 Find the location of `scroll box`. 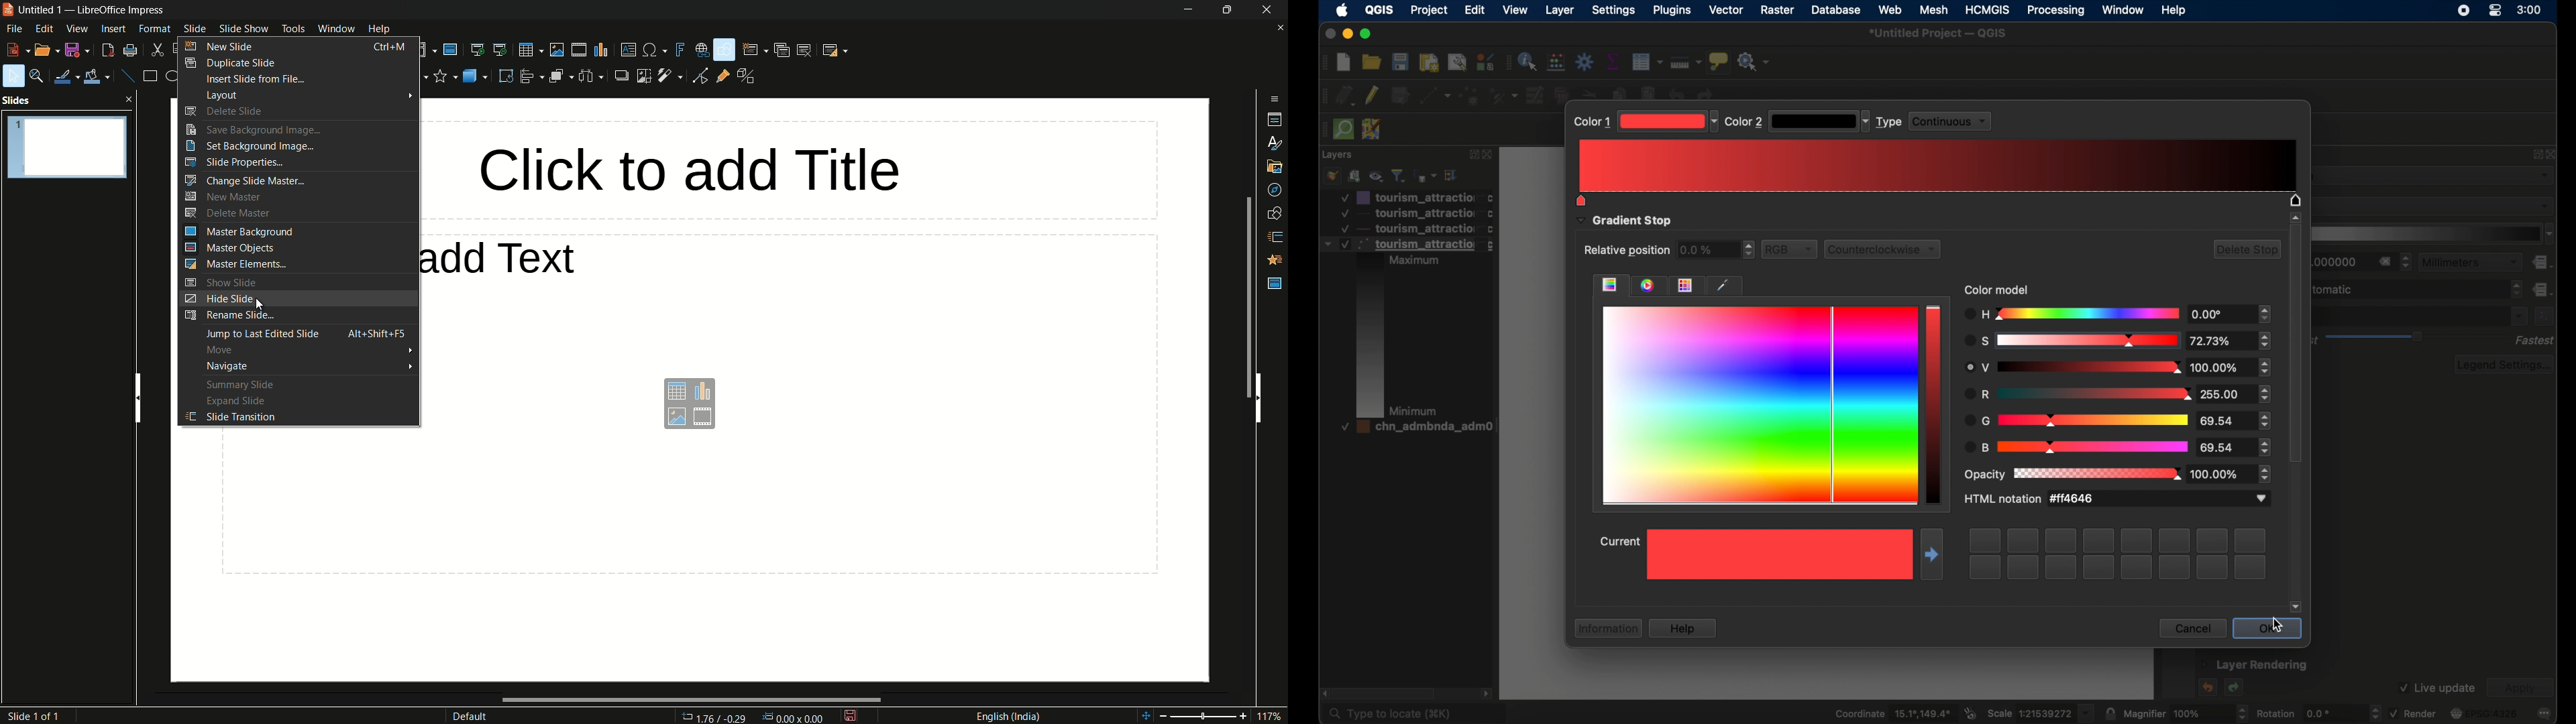

scroll box is located at coordinates (2298, 348).